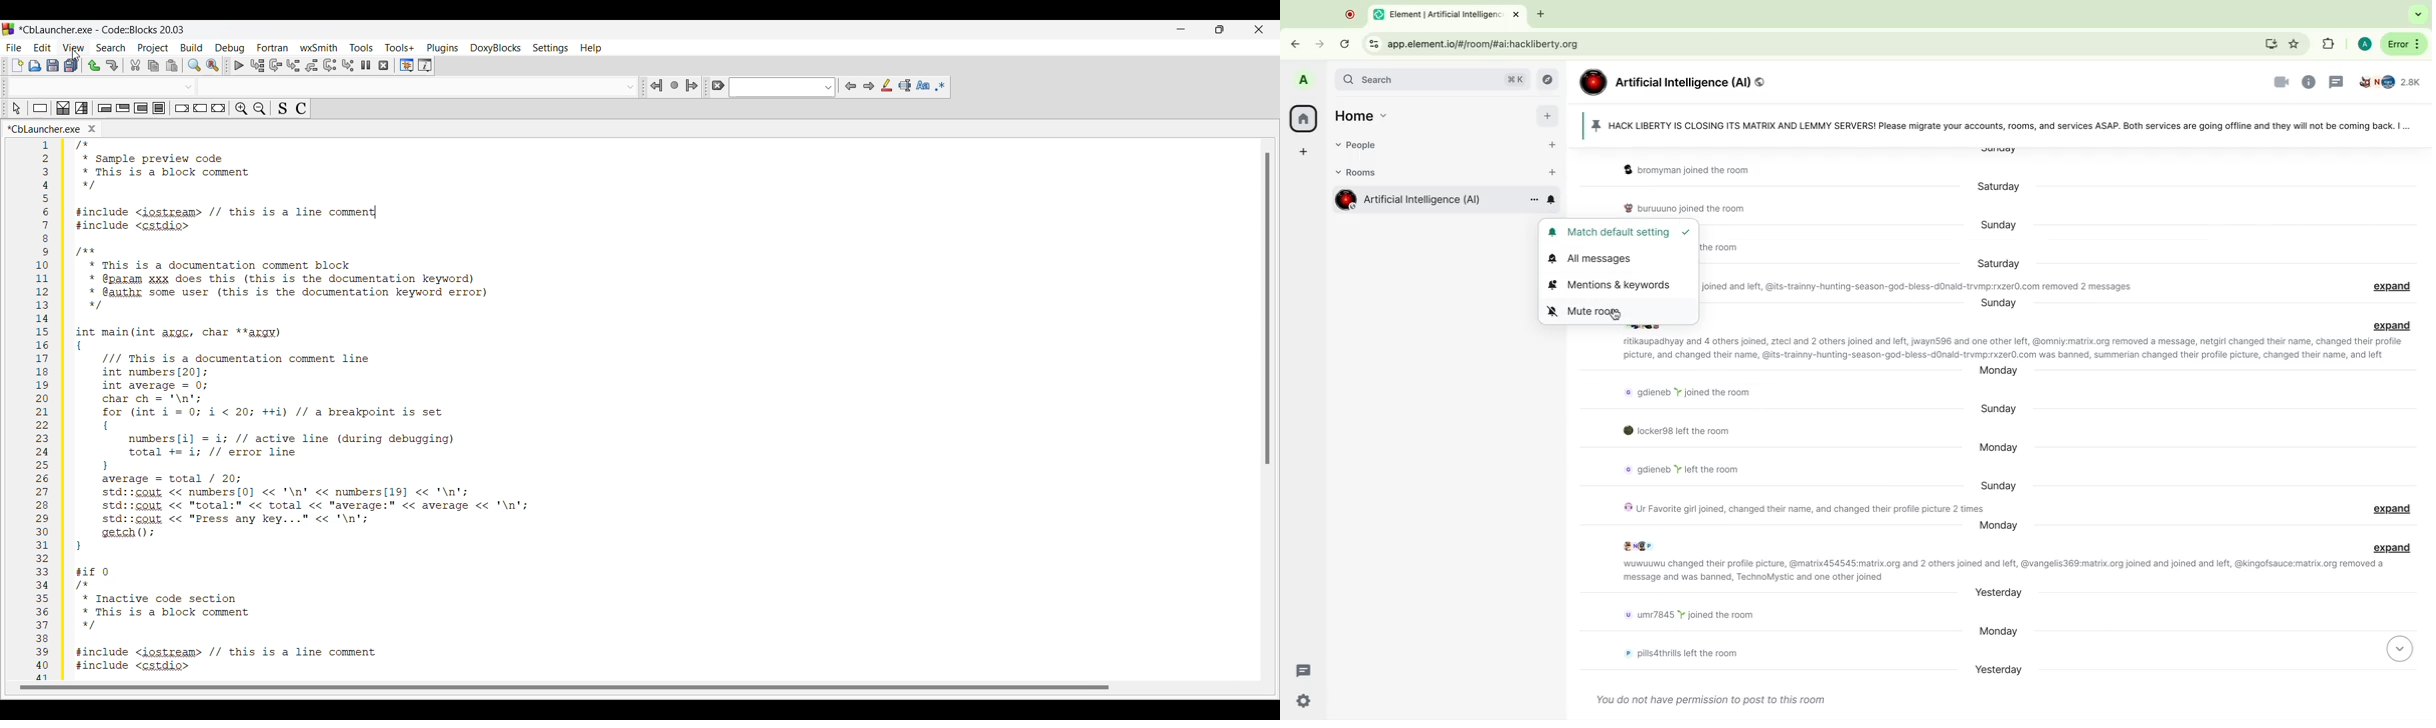  Describe the element at coordinates (105, 108) in the screenshot. I see `Entry condition loop` at that location.